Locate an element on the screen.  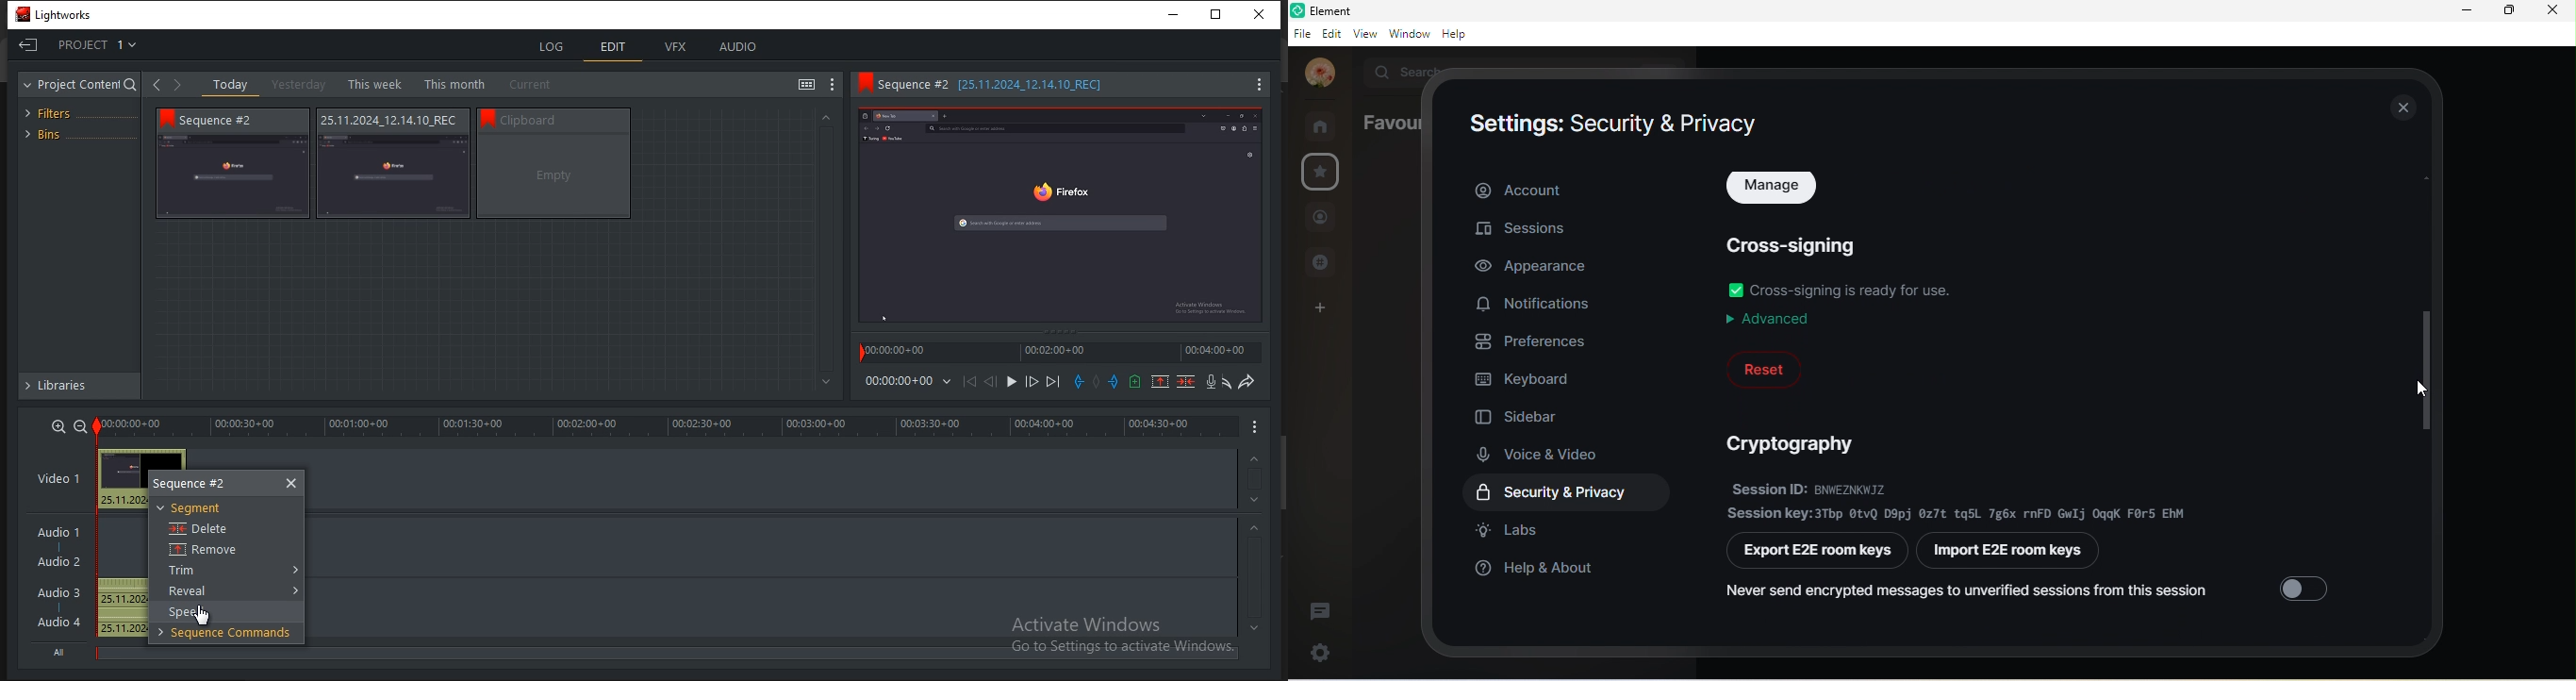
toggle switch is located at coordinates (1736, 290).